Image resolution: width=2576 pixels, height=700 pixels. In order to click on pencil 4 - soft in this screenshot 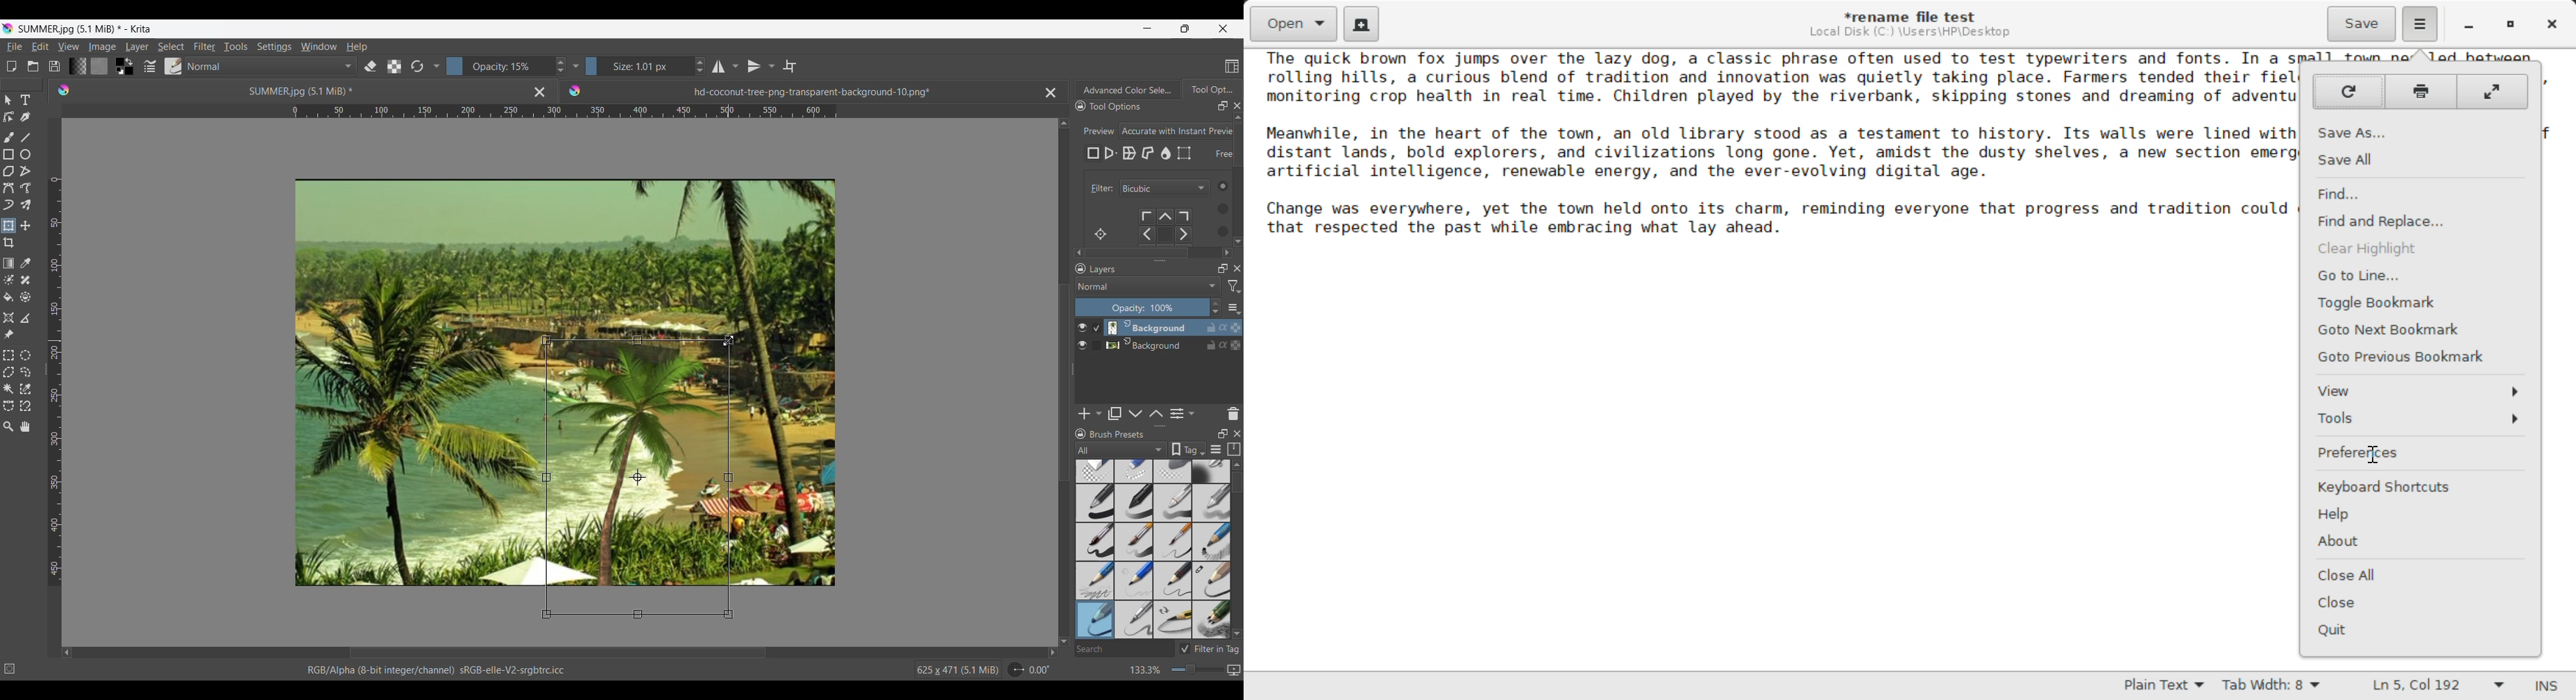, I will do `click(1094, 619)`.